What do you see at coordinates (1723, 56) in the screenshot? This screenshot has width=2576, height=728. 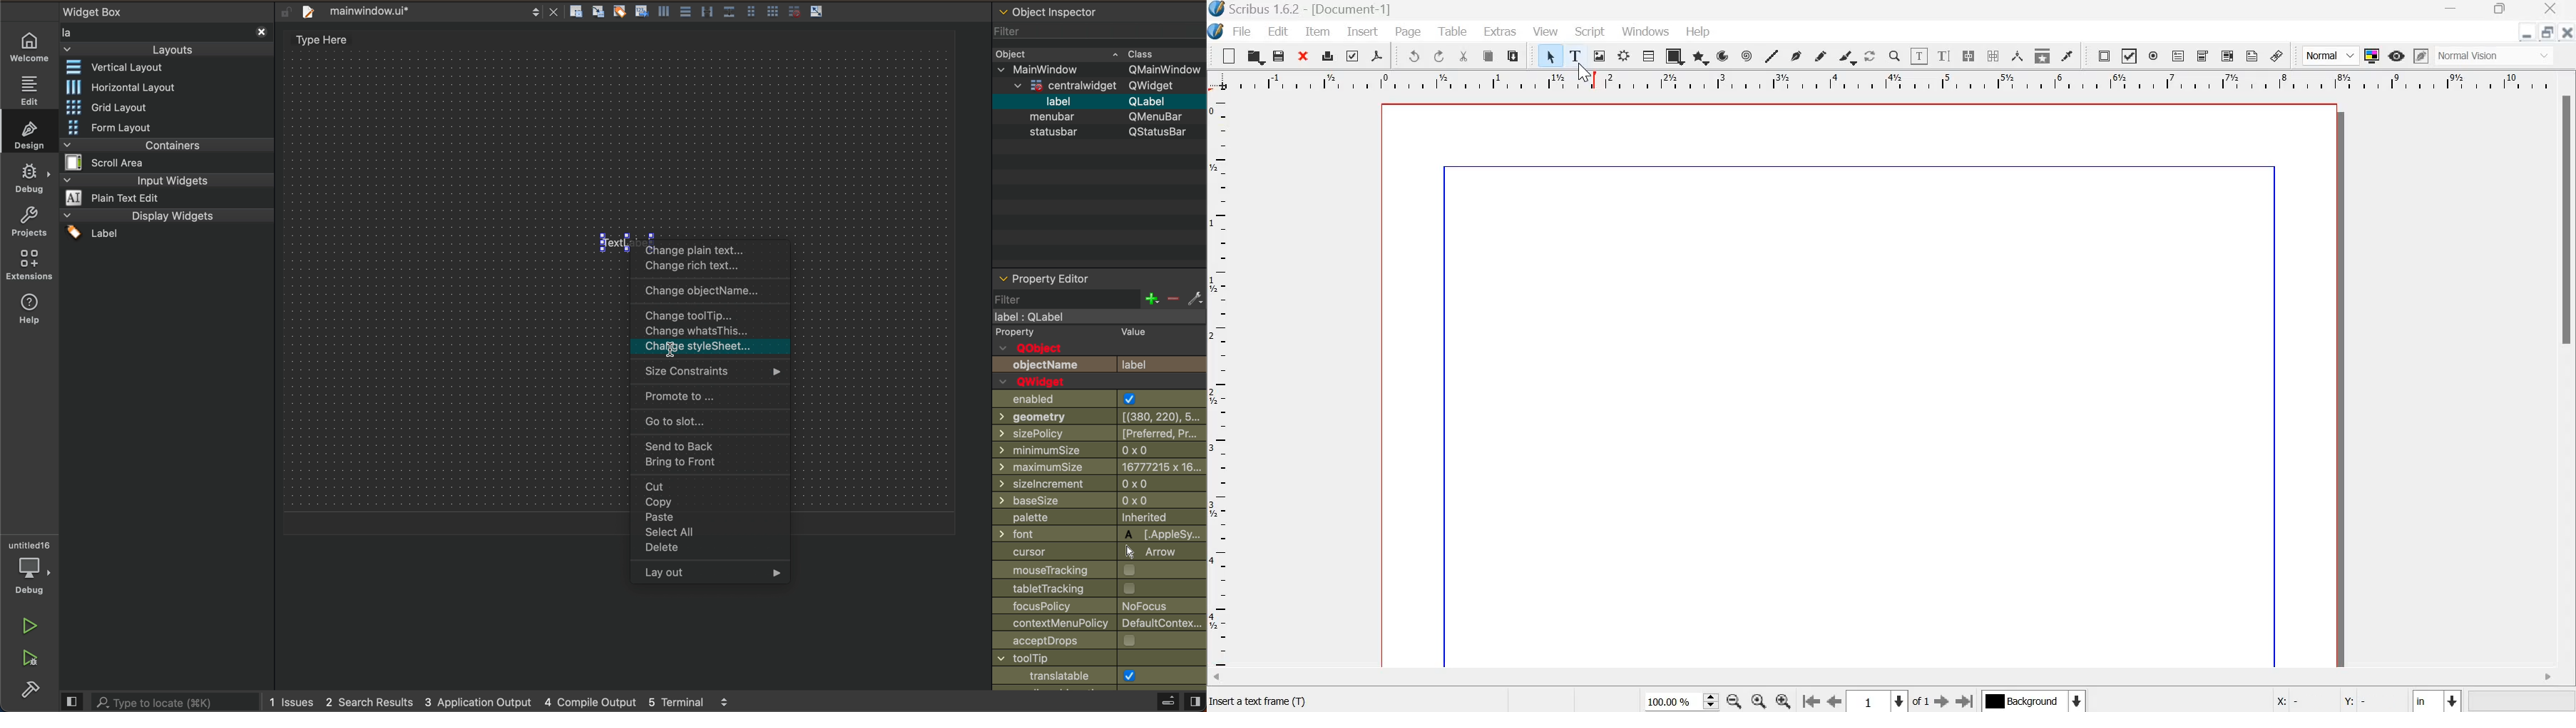 I see `arc` at bounding box center [1723, 56].